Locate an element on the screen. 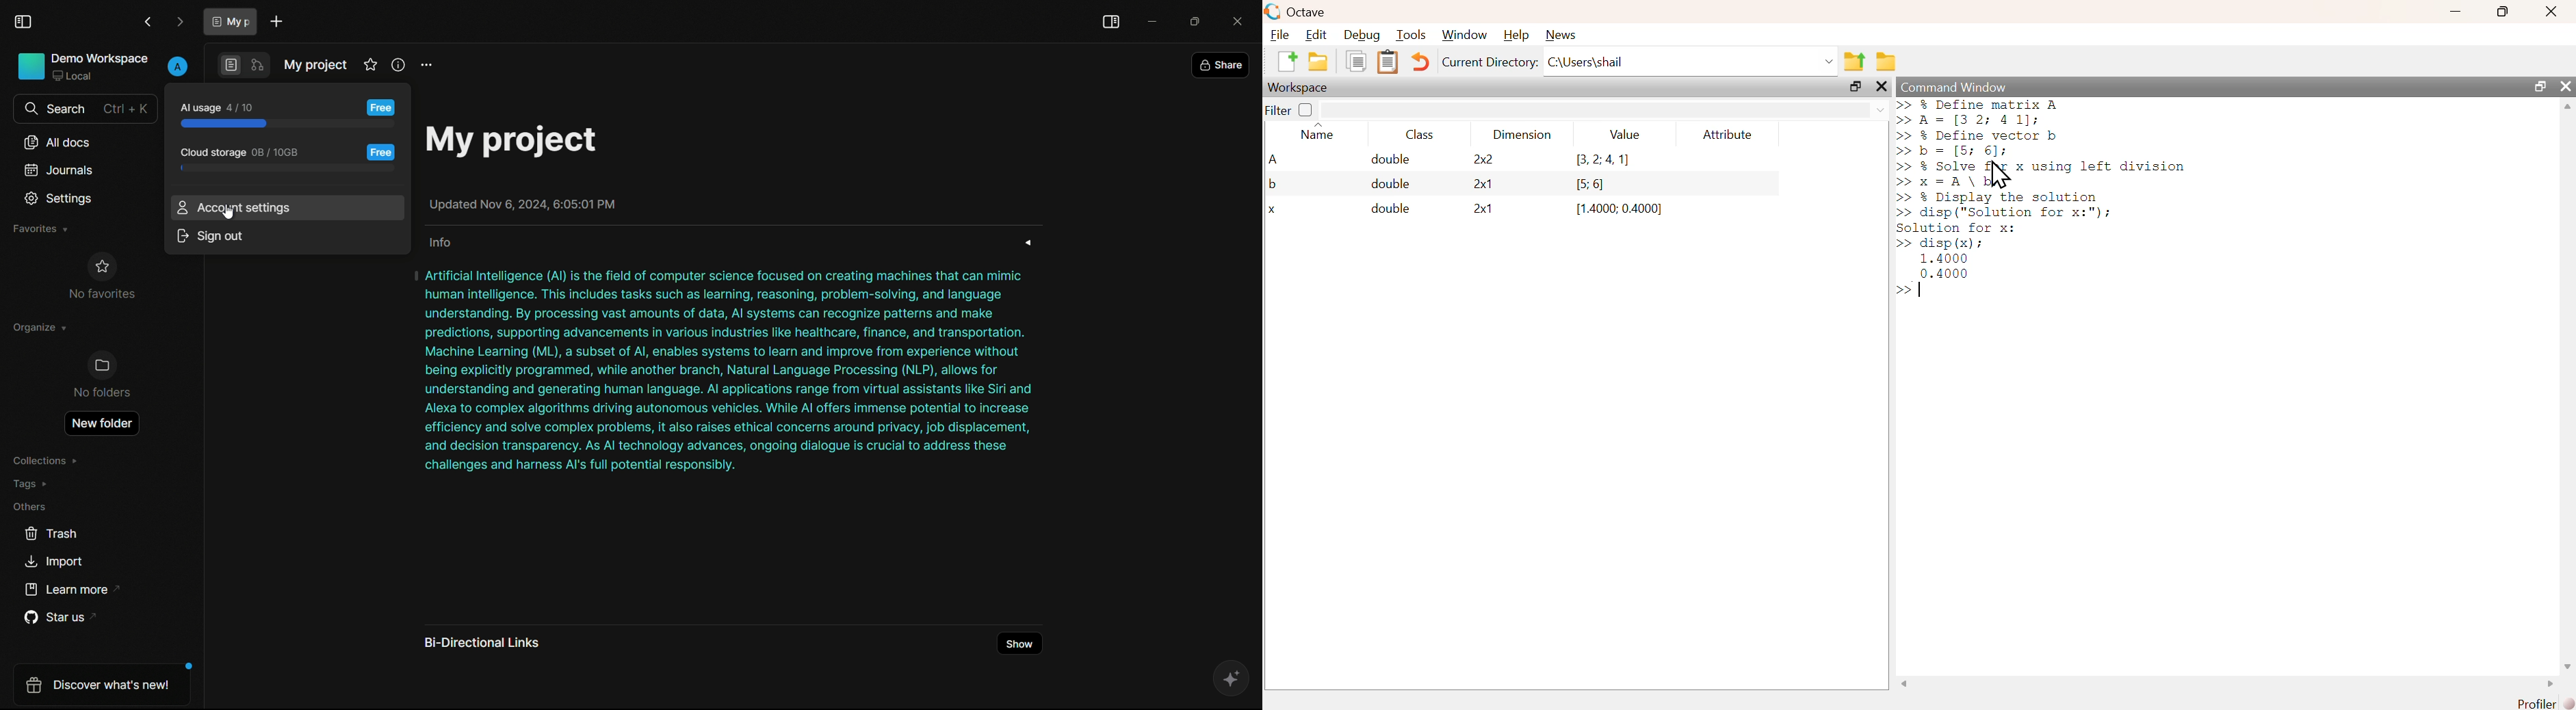  news is located at coordinates (1561, 34).